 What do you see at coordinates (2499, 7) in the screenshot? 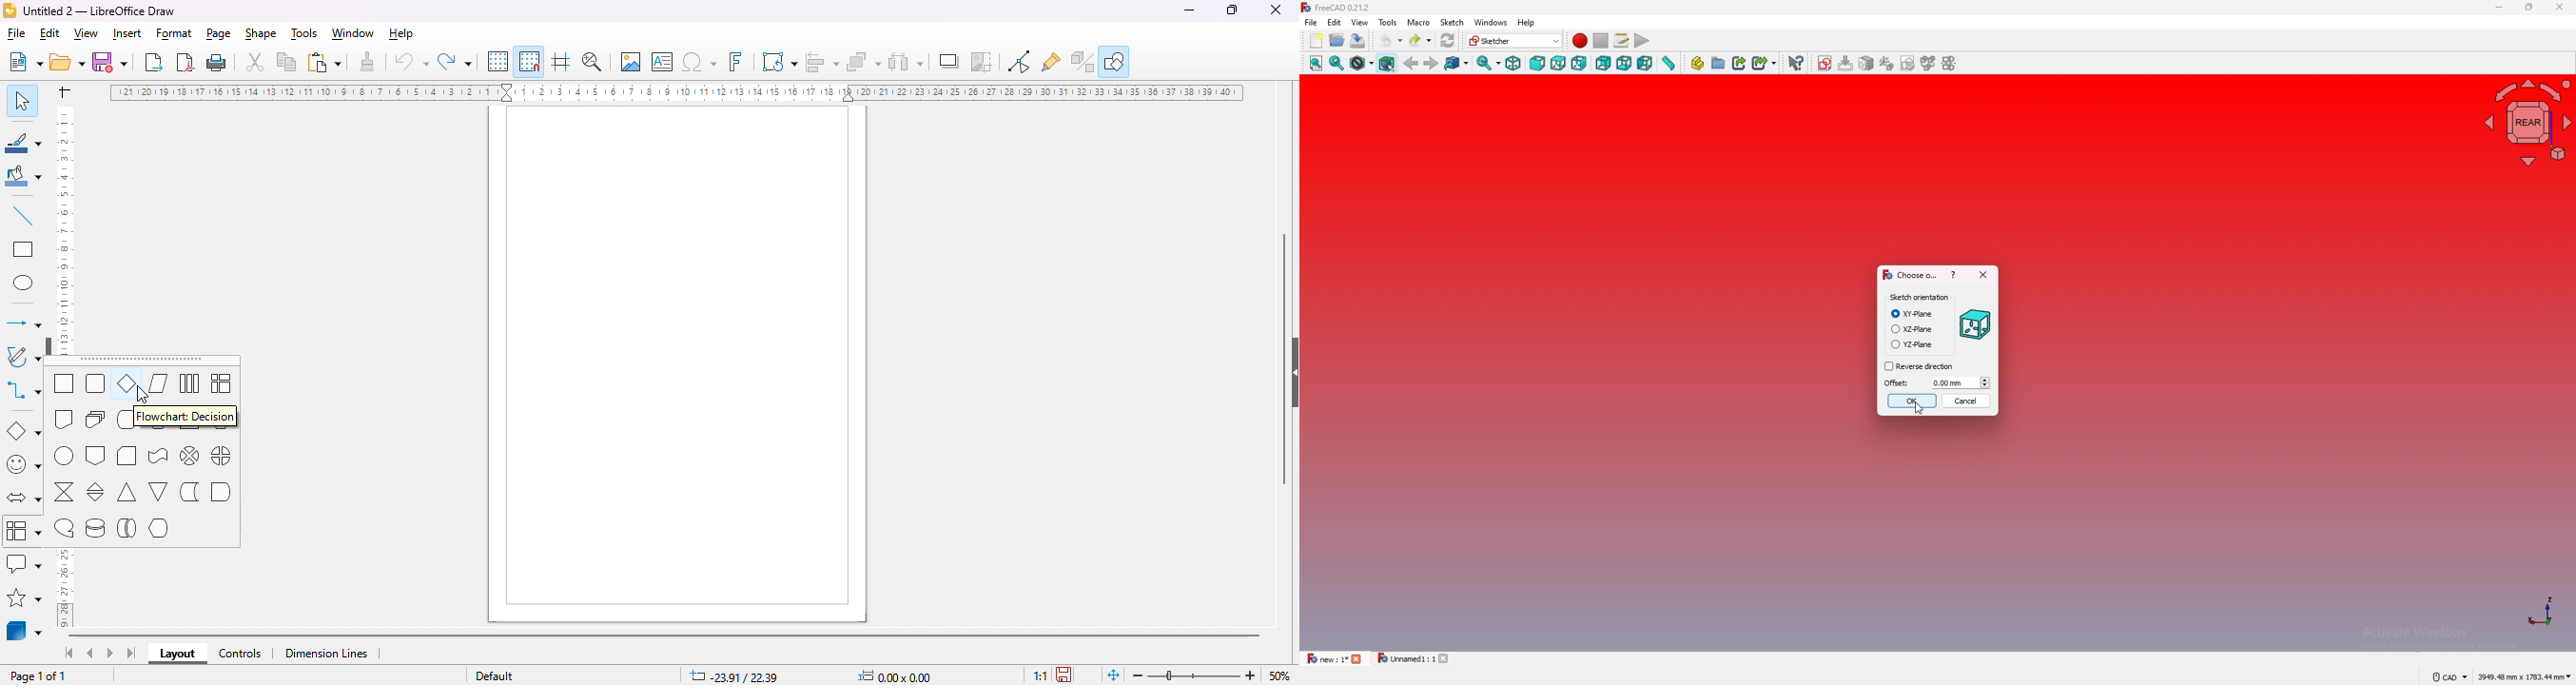
I see `minimize` at bounding box center [2499, 7].